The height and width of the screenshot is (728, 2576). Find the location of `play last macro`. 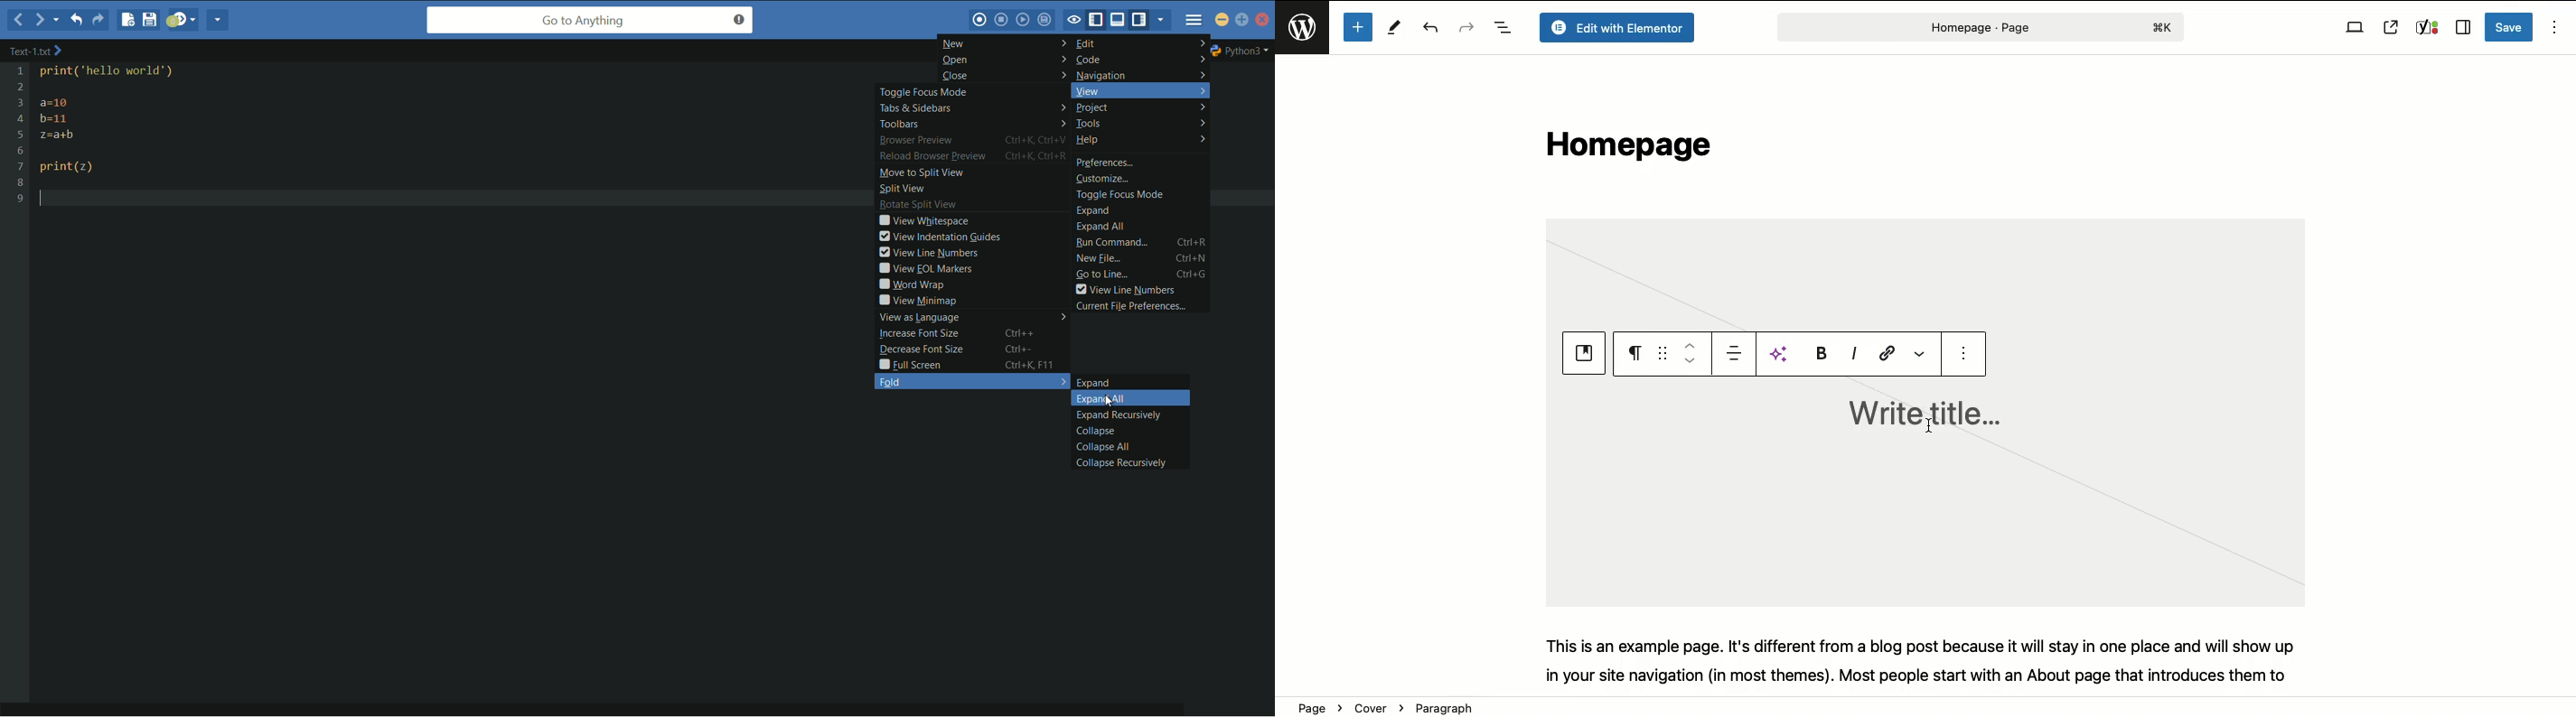

play last macro is located at coordinates (1025, 21).